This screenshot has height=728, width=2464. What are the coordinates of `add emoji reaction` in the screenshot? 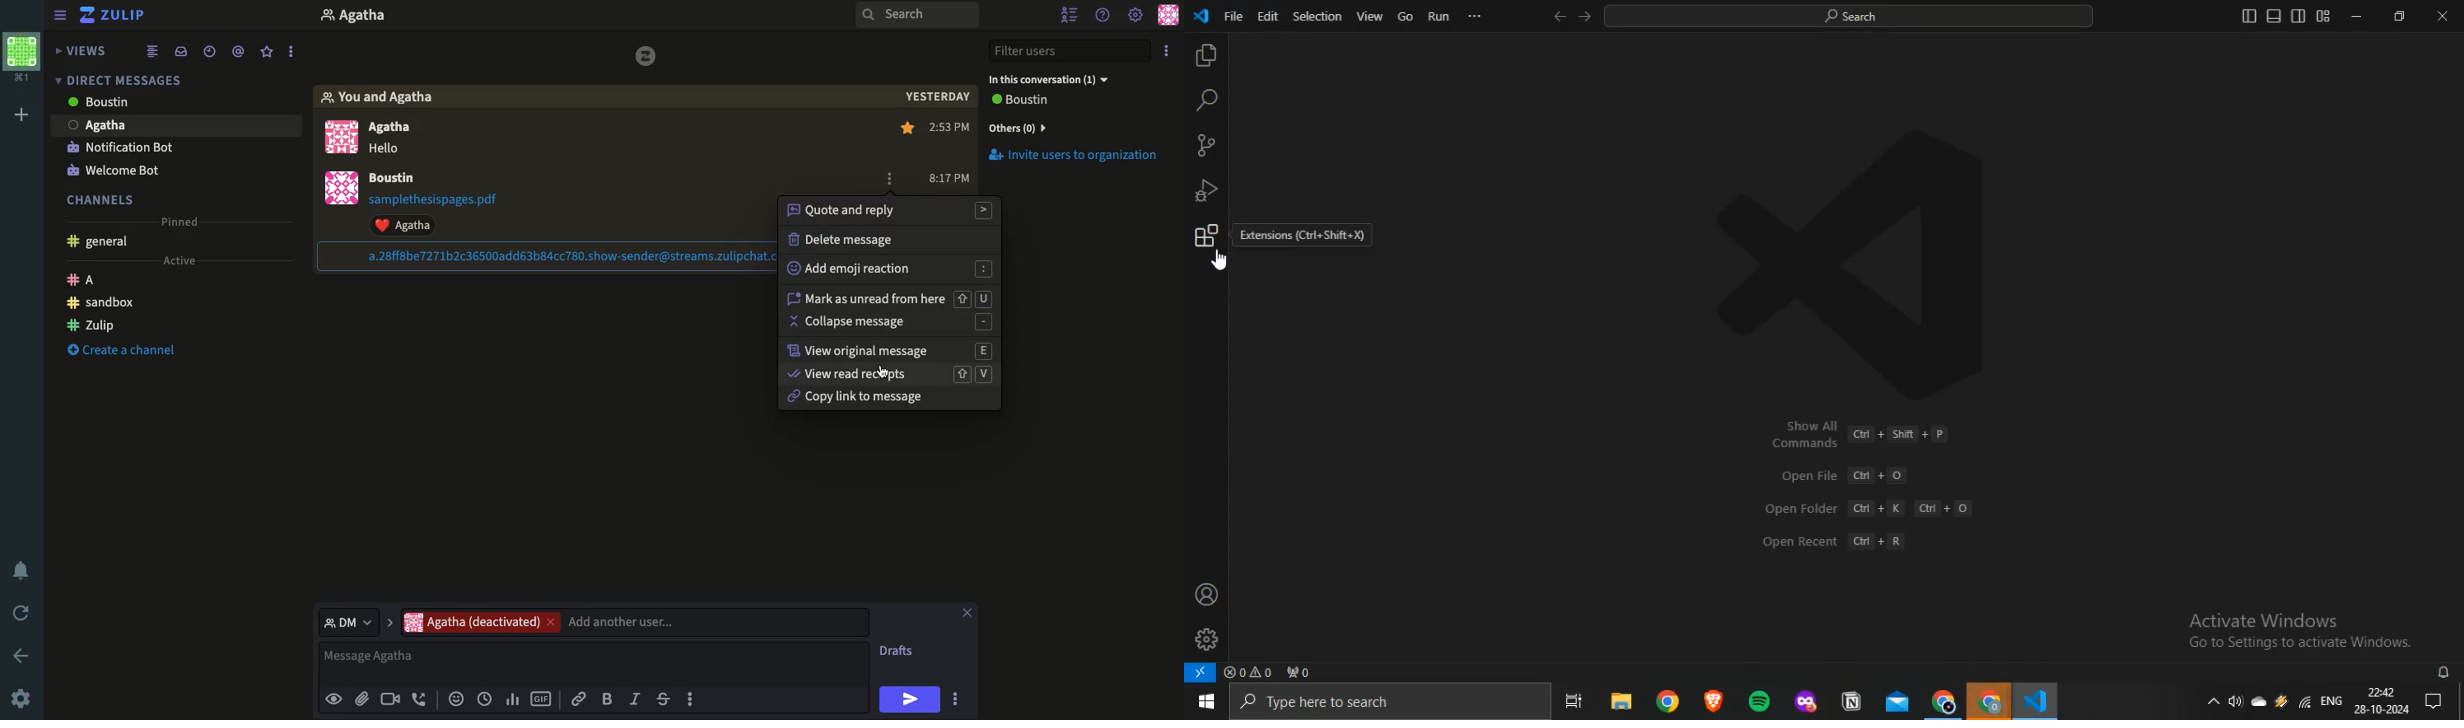 It's located at (886, 269).